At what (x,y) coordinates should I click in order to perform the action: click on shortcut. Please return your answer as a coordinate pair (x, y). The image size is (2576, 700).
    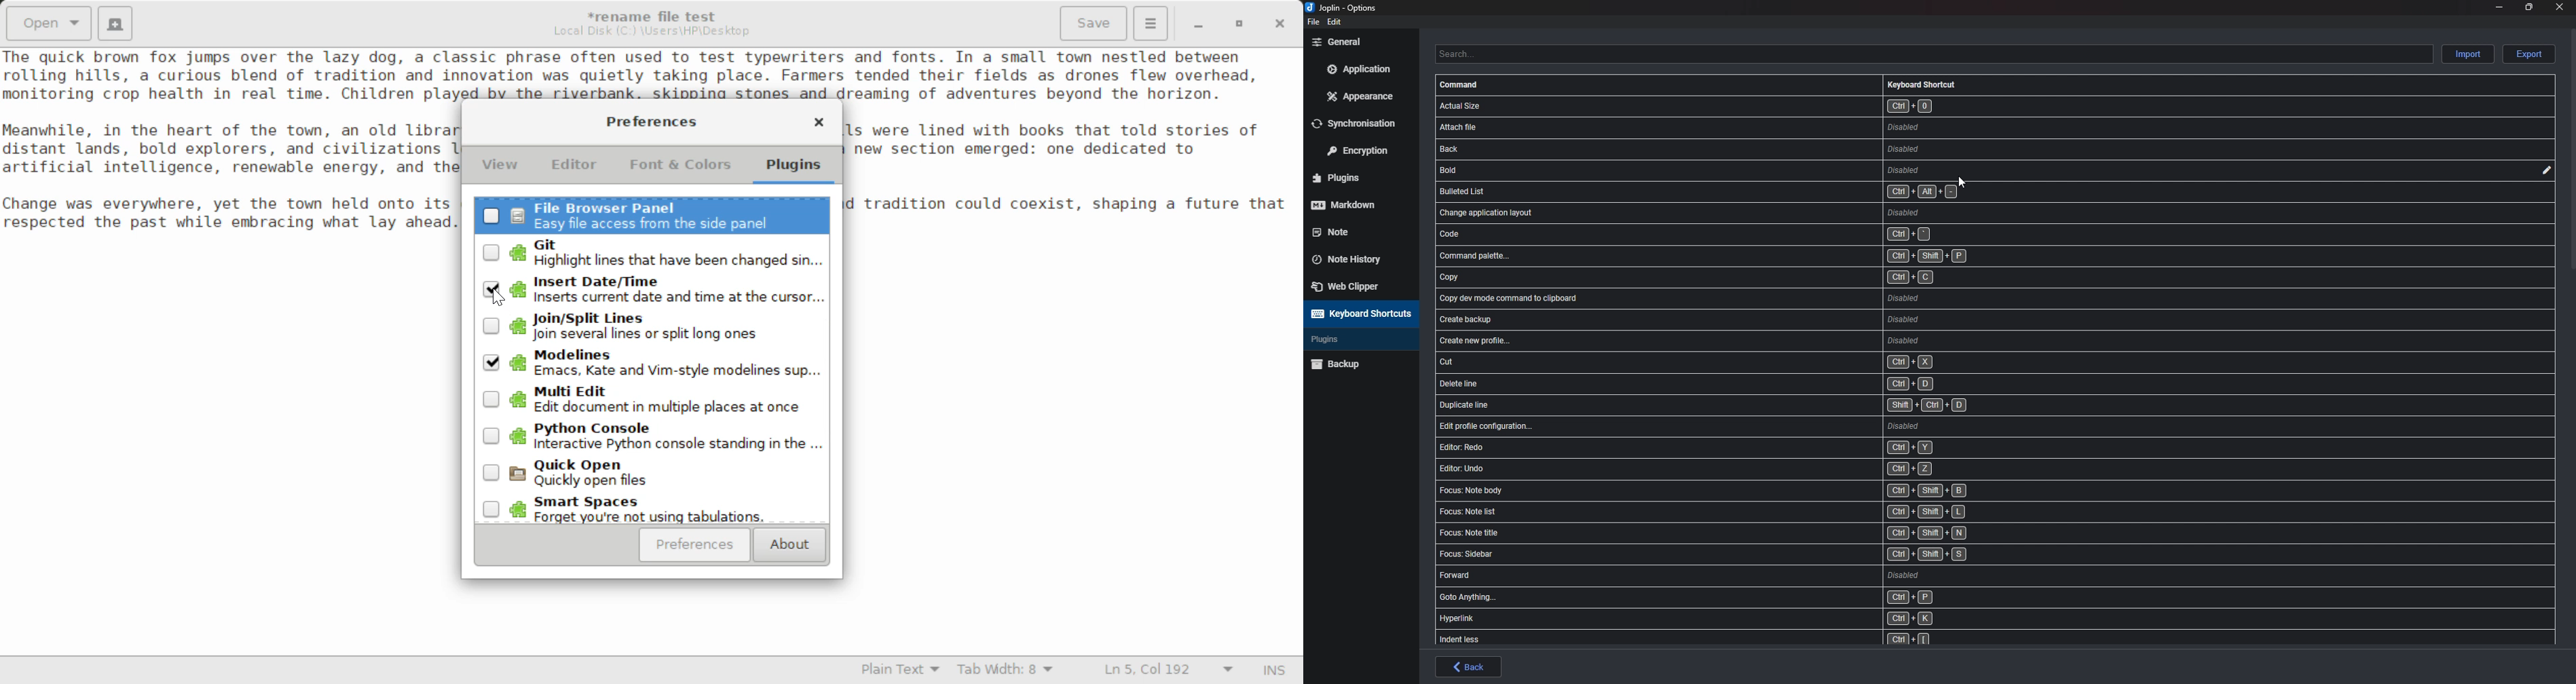
    Looking at the image, I should click on (1741, 579).